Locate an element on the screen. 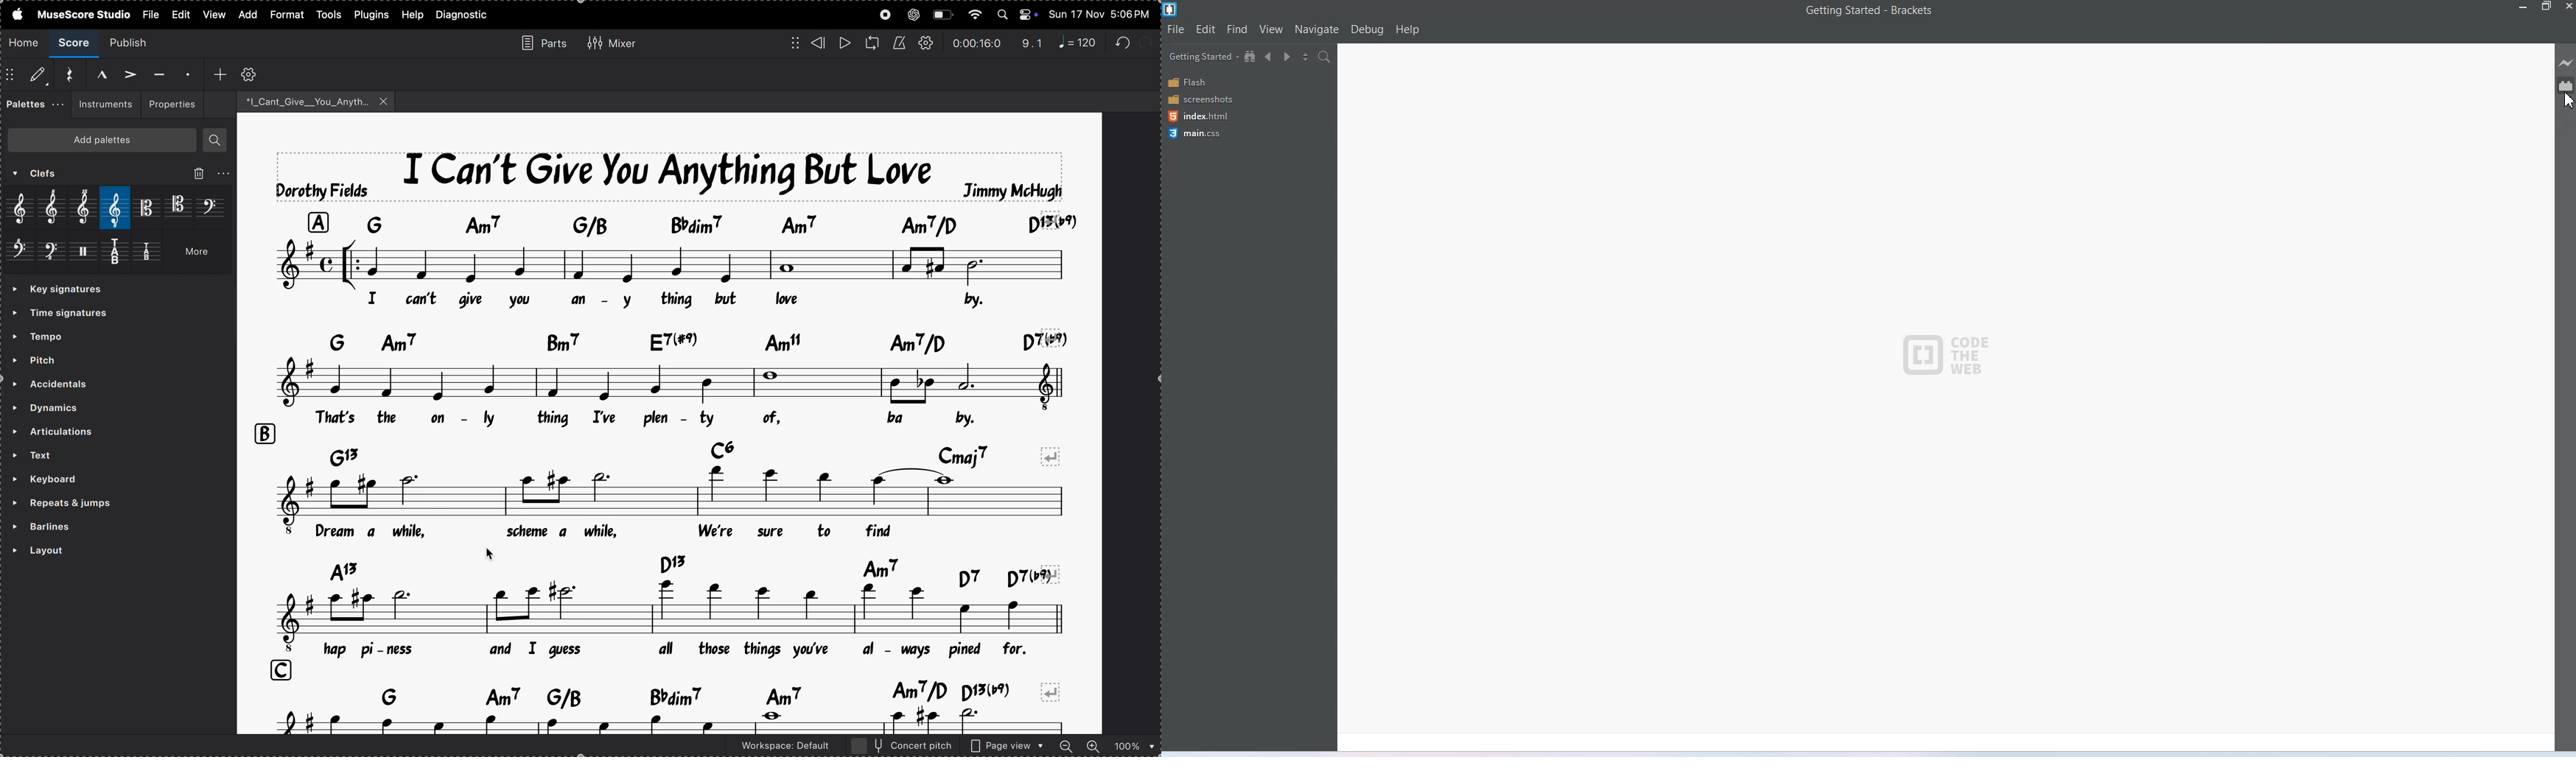 This screenshot has width=2576, height=784. revert is located at coordinates (1054, 689).